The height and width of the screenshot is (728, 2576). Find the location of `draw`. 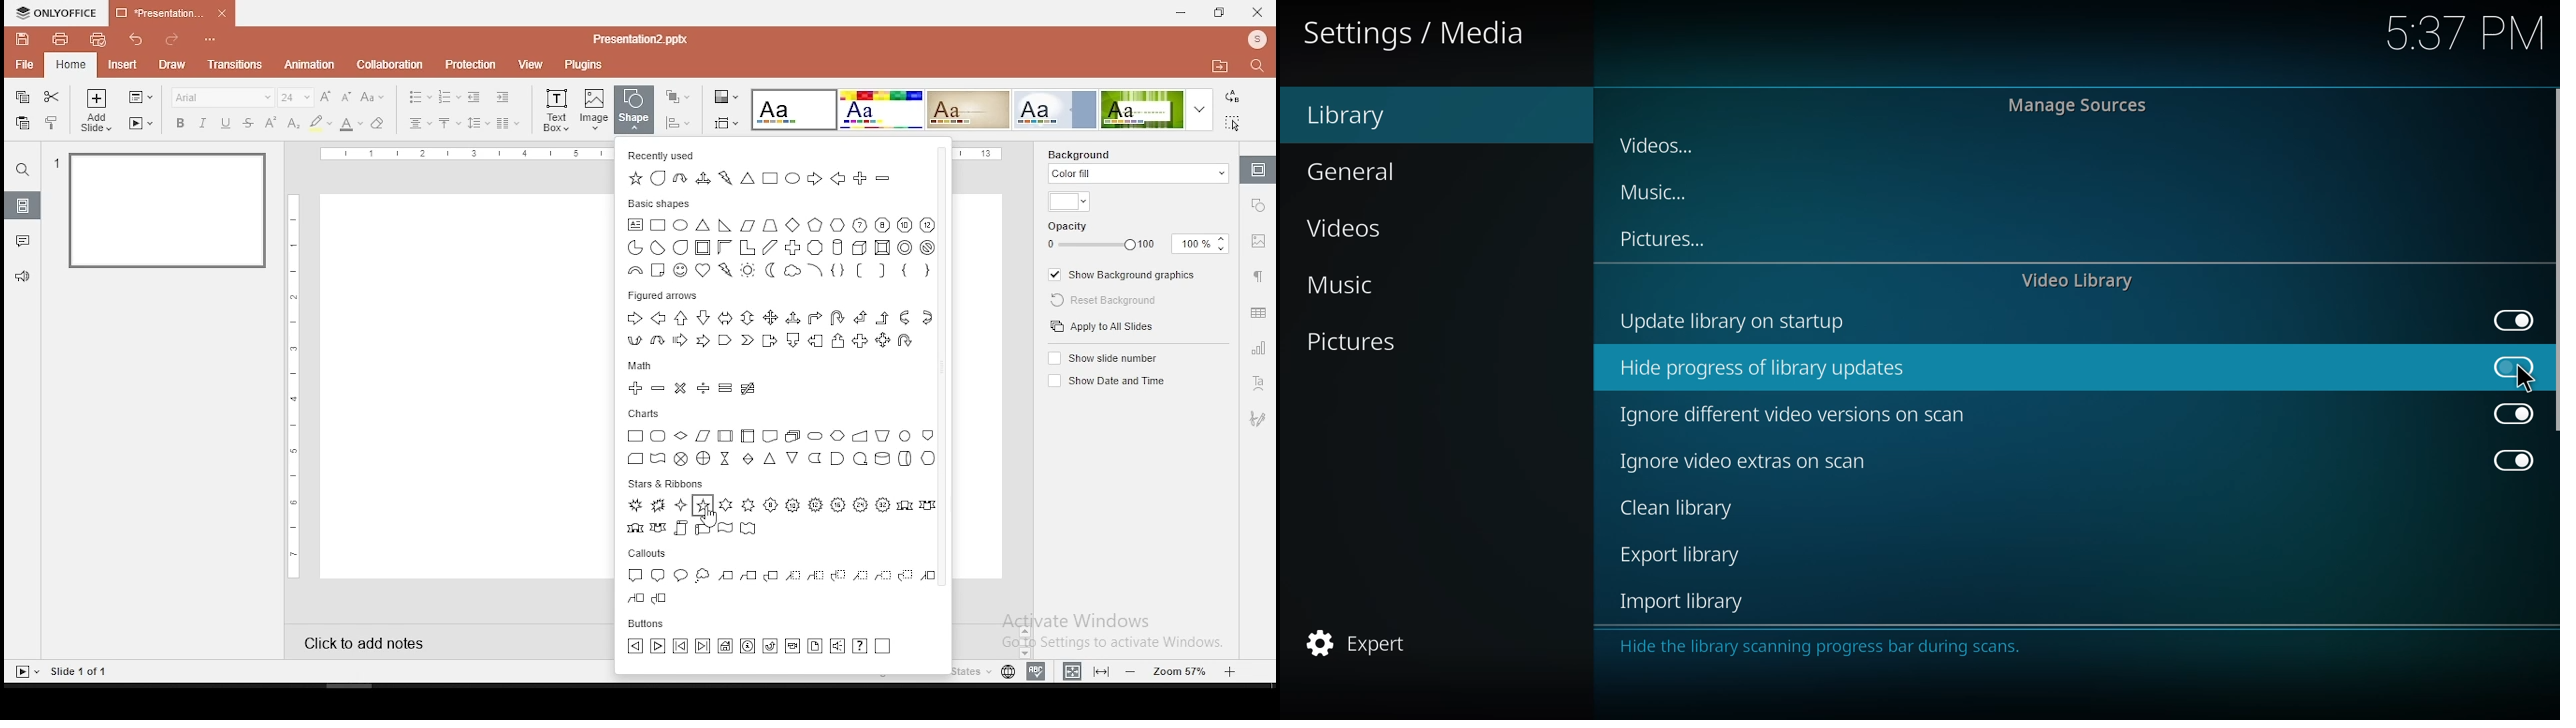

draw is located at coordinates (173, 65).